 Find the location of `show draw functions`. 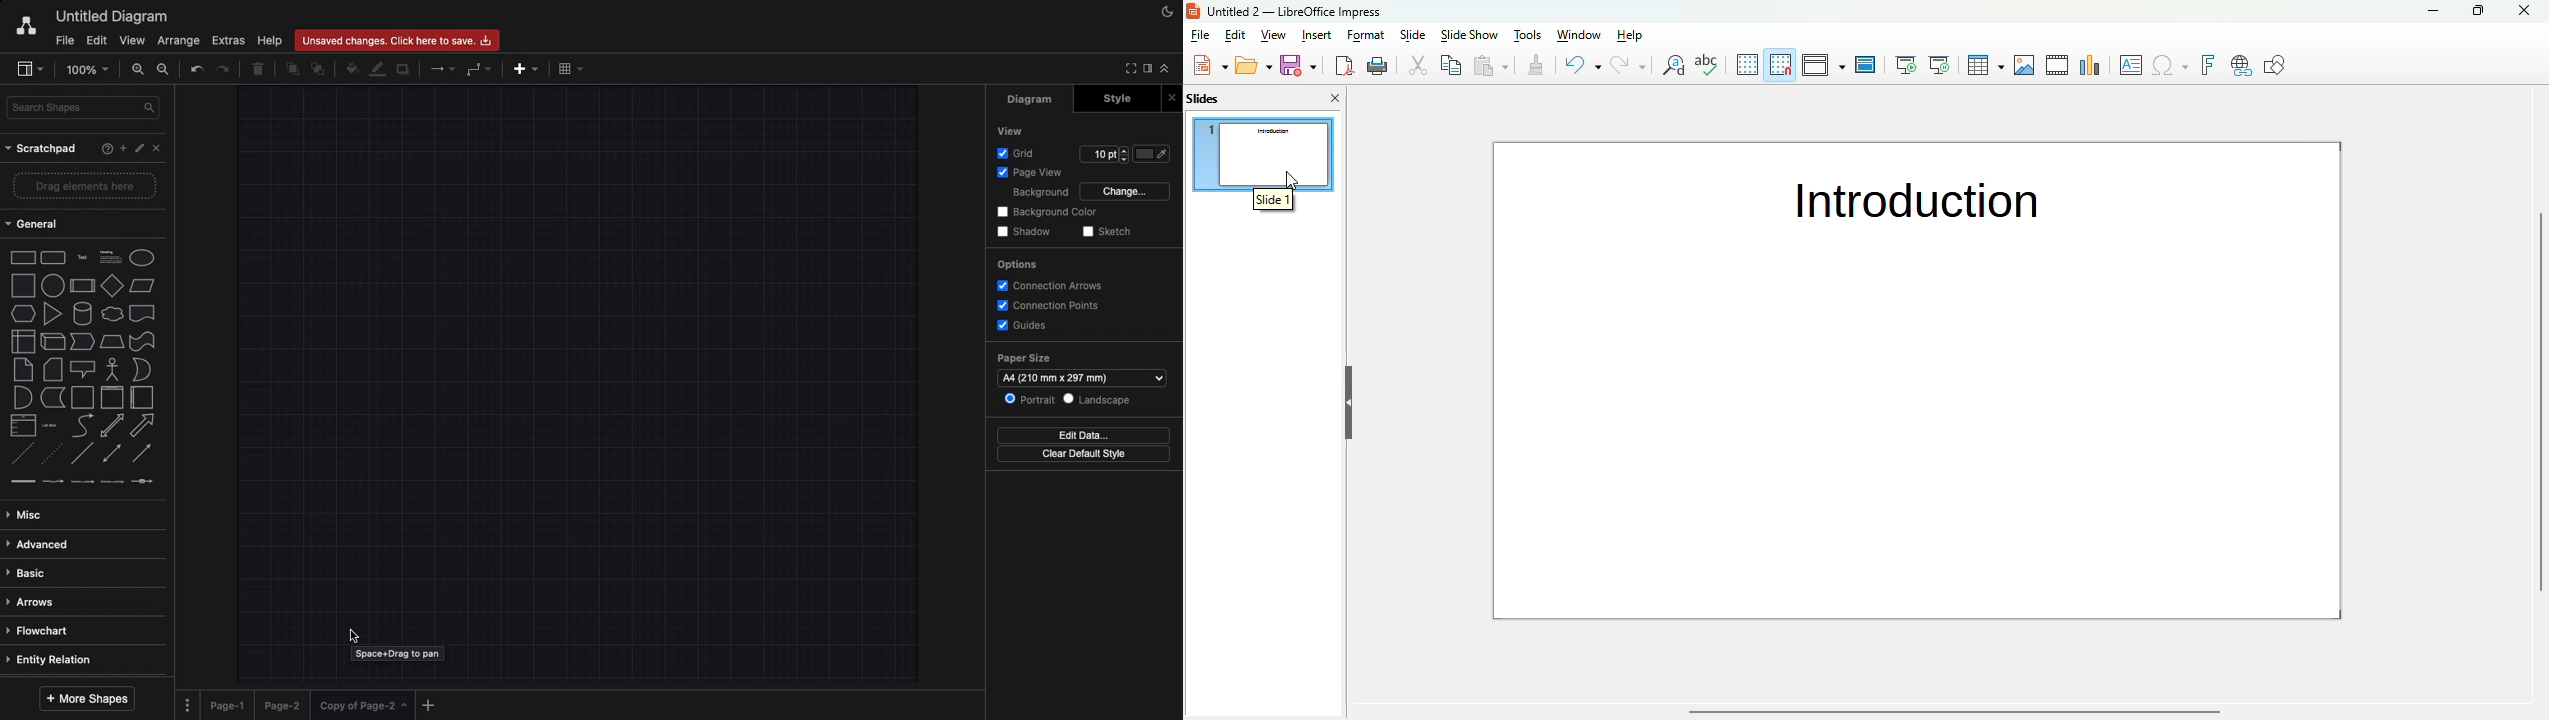

show draw functions is located at coordinates (2274, 64).